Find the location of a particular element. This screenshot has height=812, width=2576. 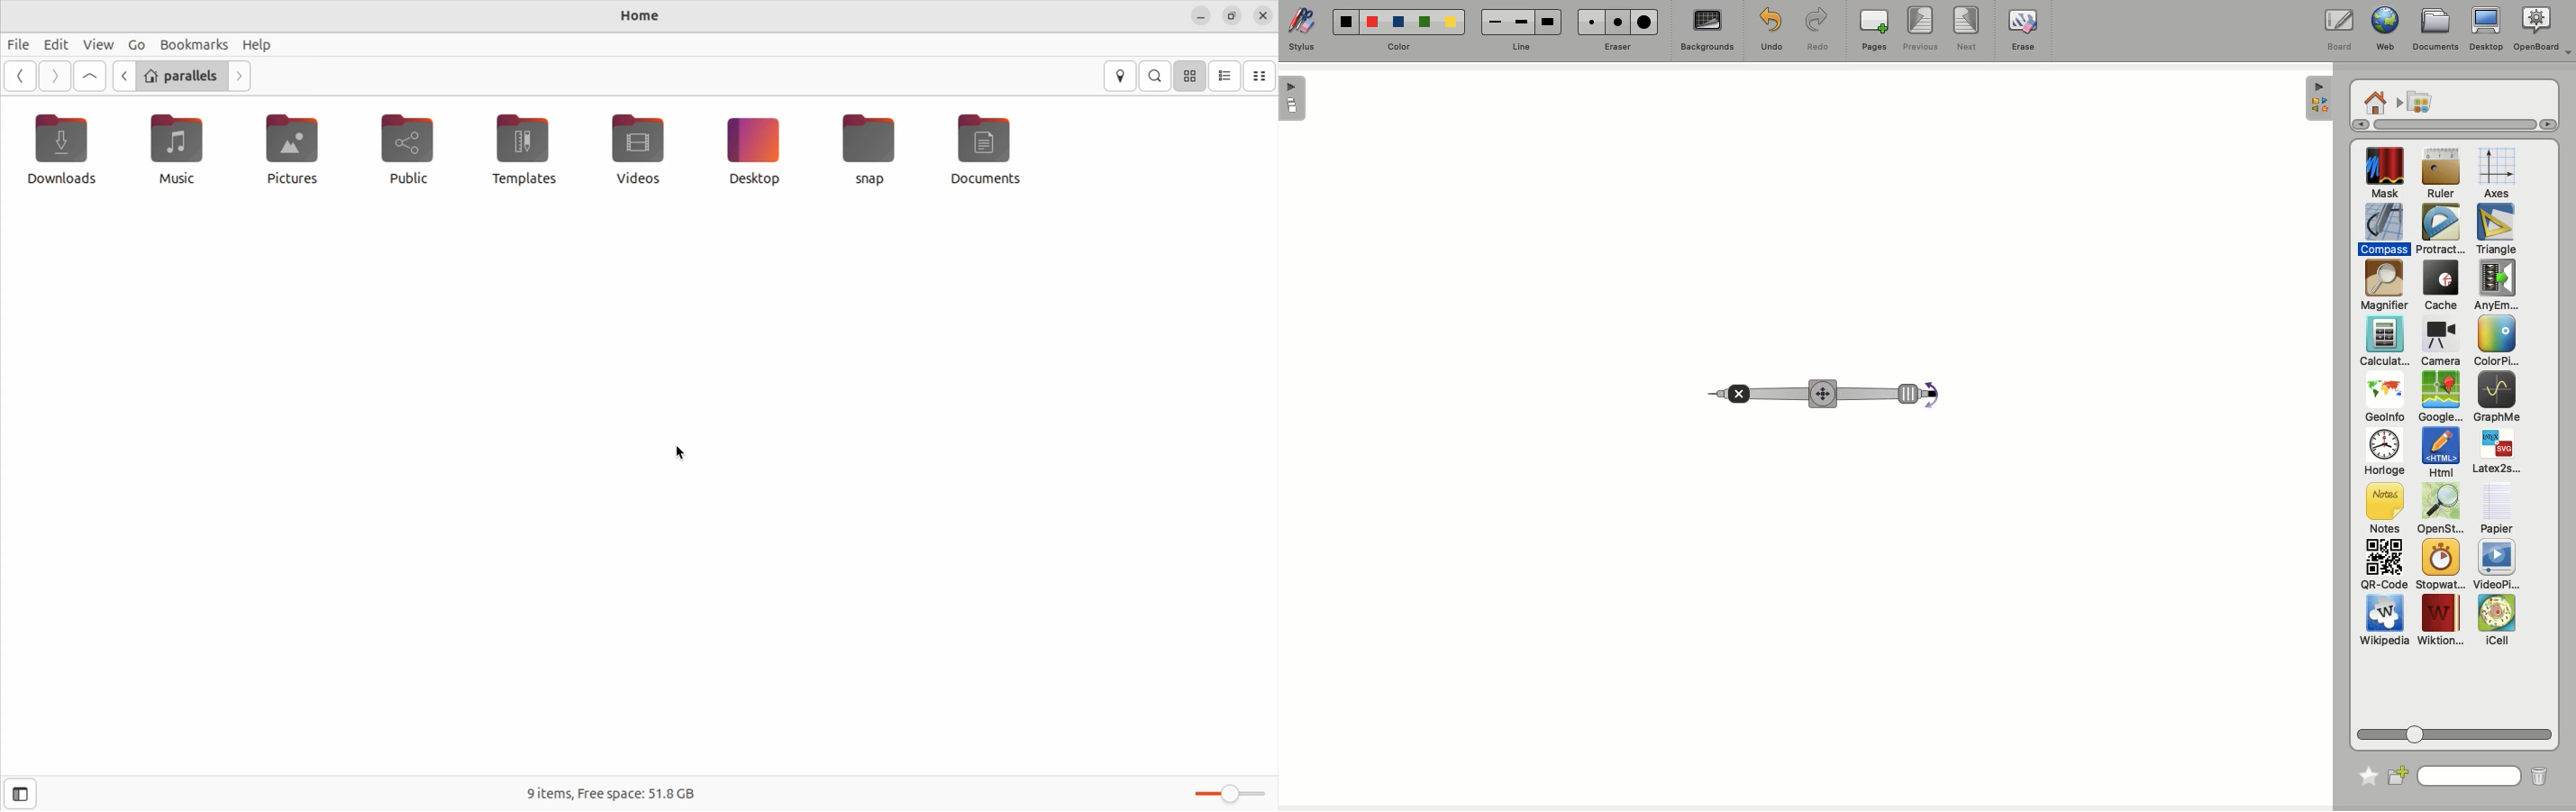

color3 is located at coordinates (1397, 23).